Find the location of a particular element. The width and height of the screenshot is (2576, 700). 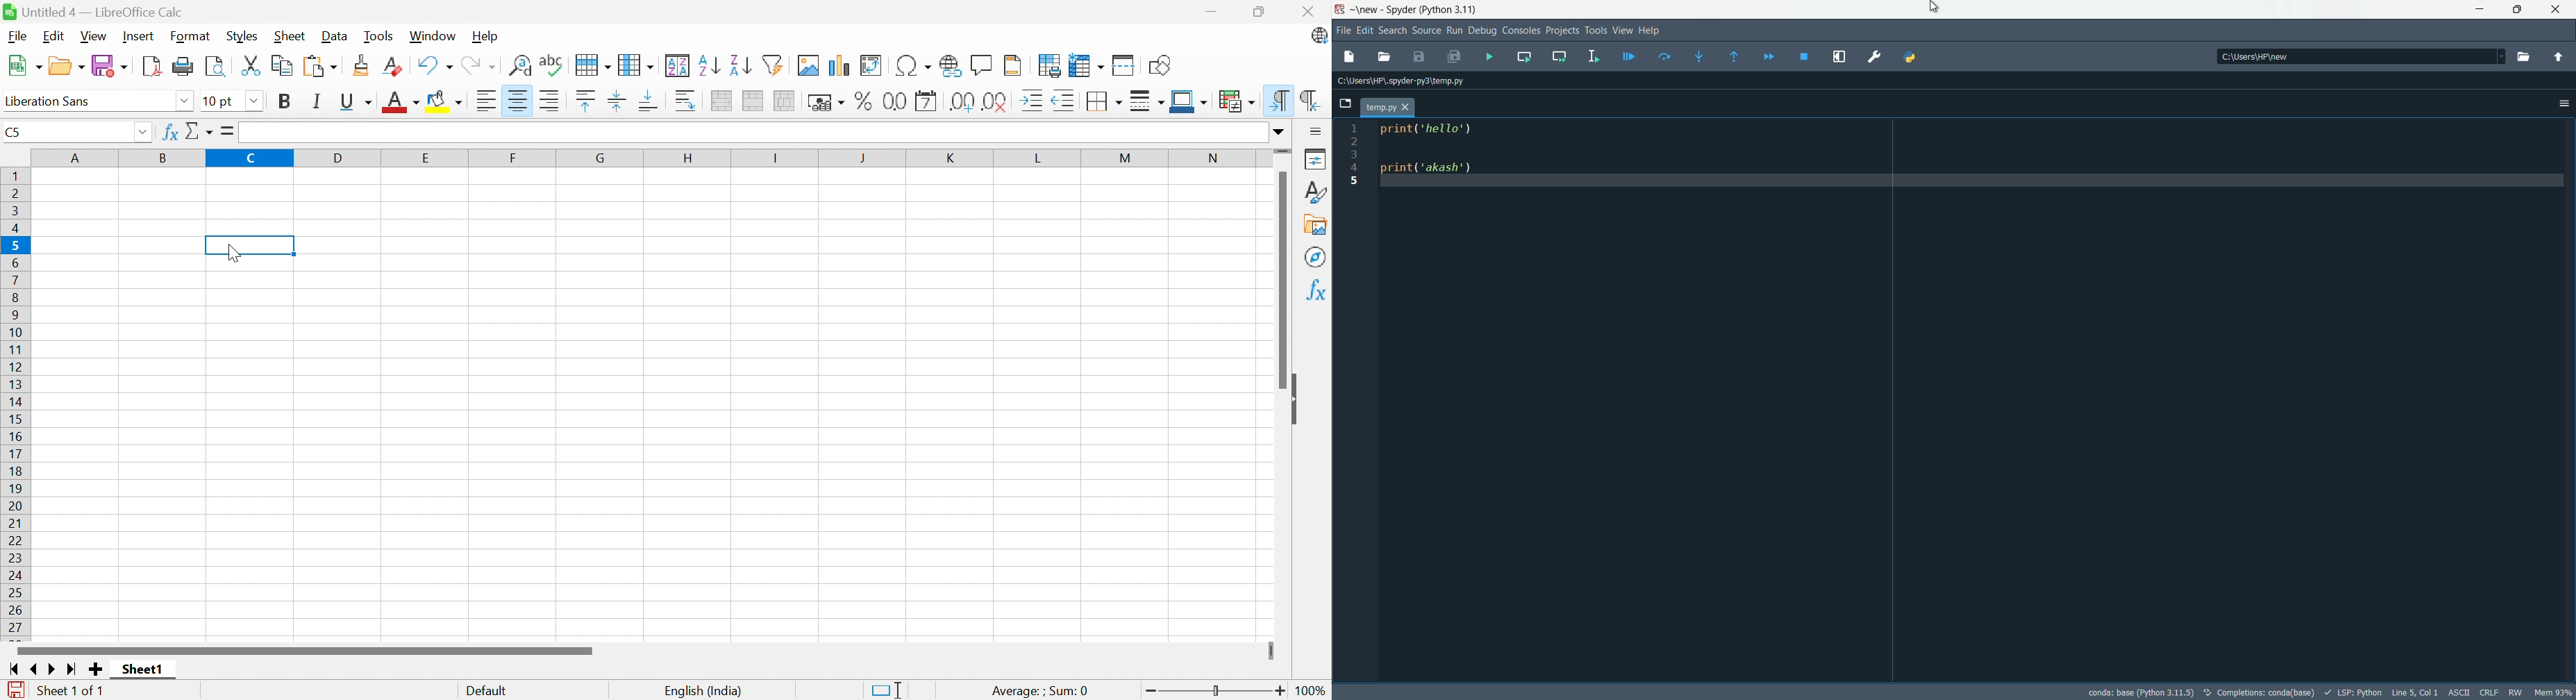

Drop Down is located at coordinates (253, 99).